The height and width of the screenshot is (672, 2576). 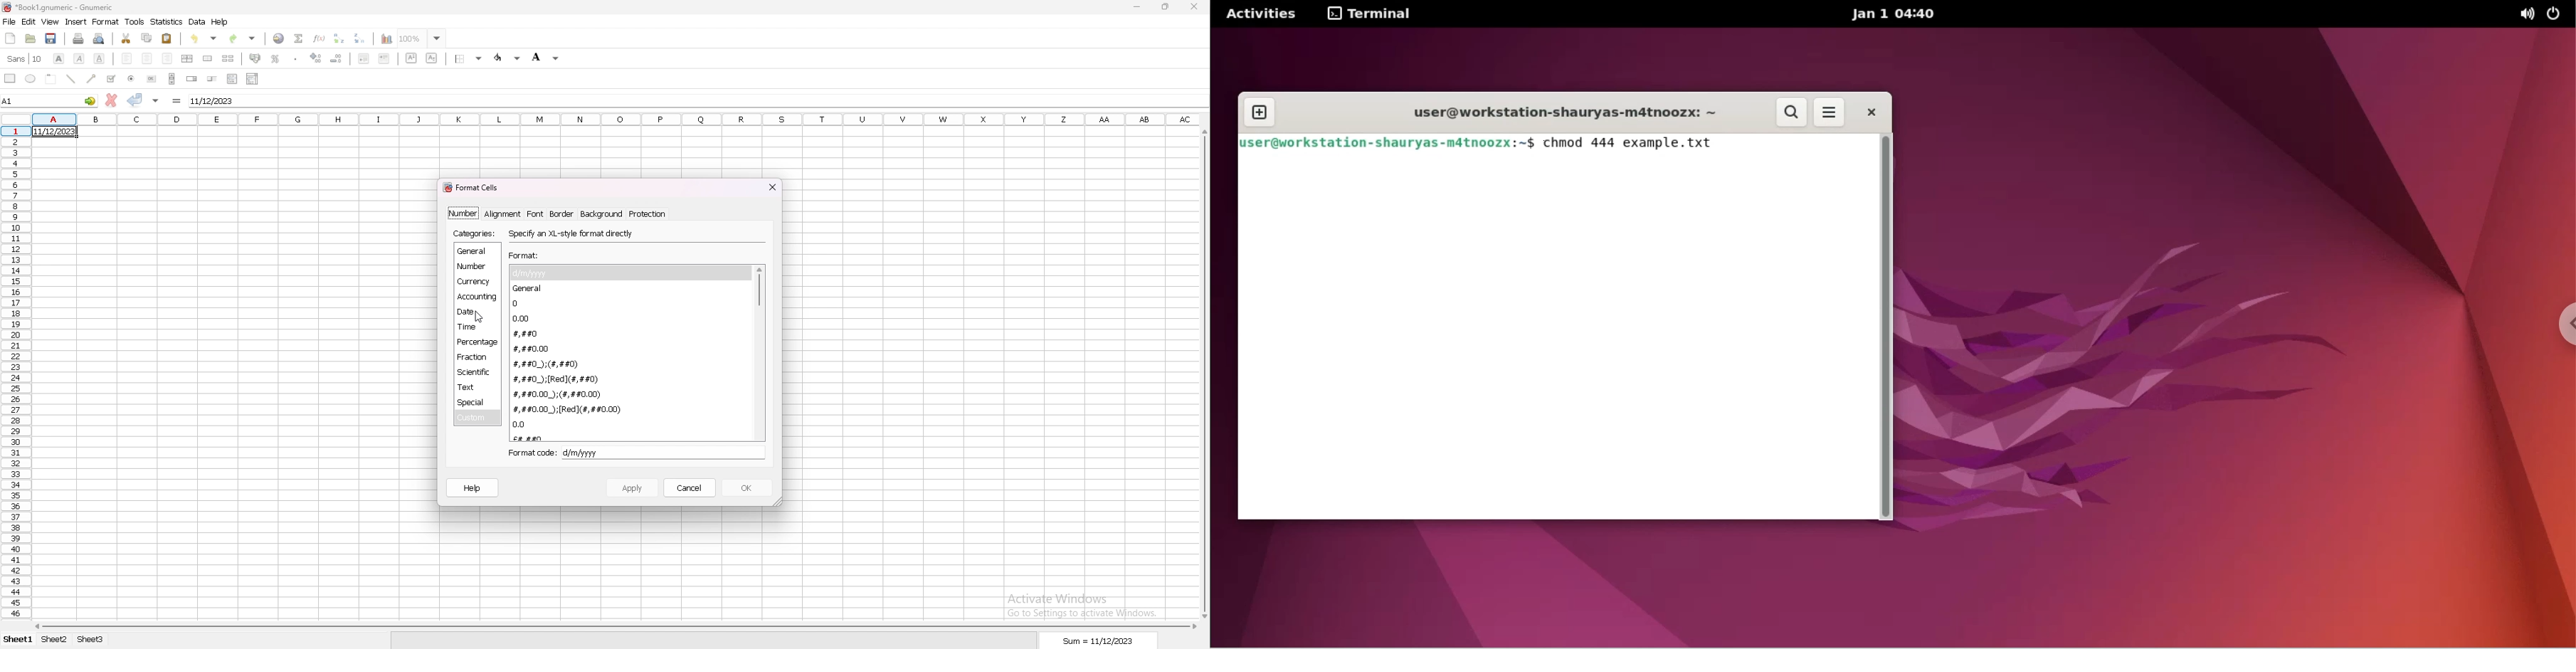 What do you see at coordinates (243, 38) in the screenshot?
I see `redo` at bounding box center [243, 38].